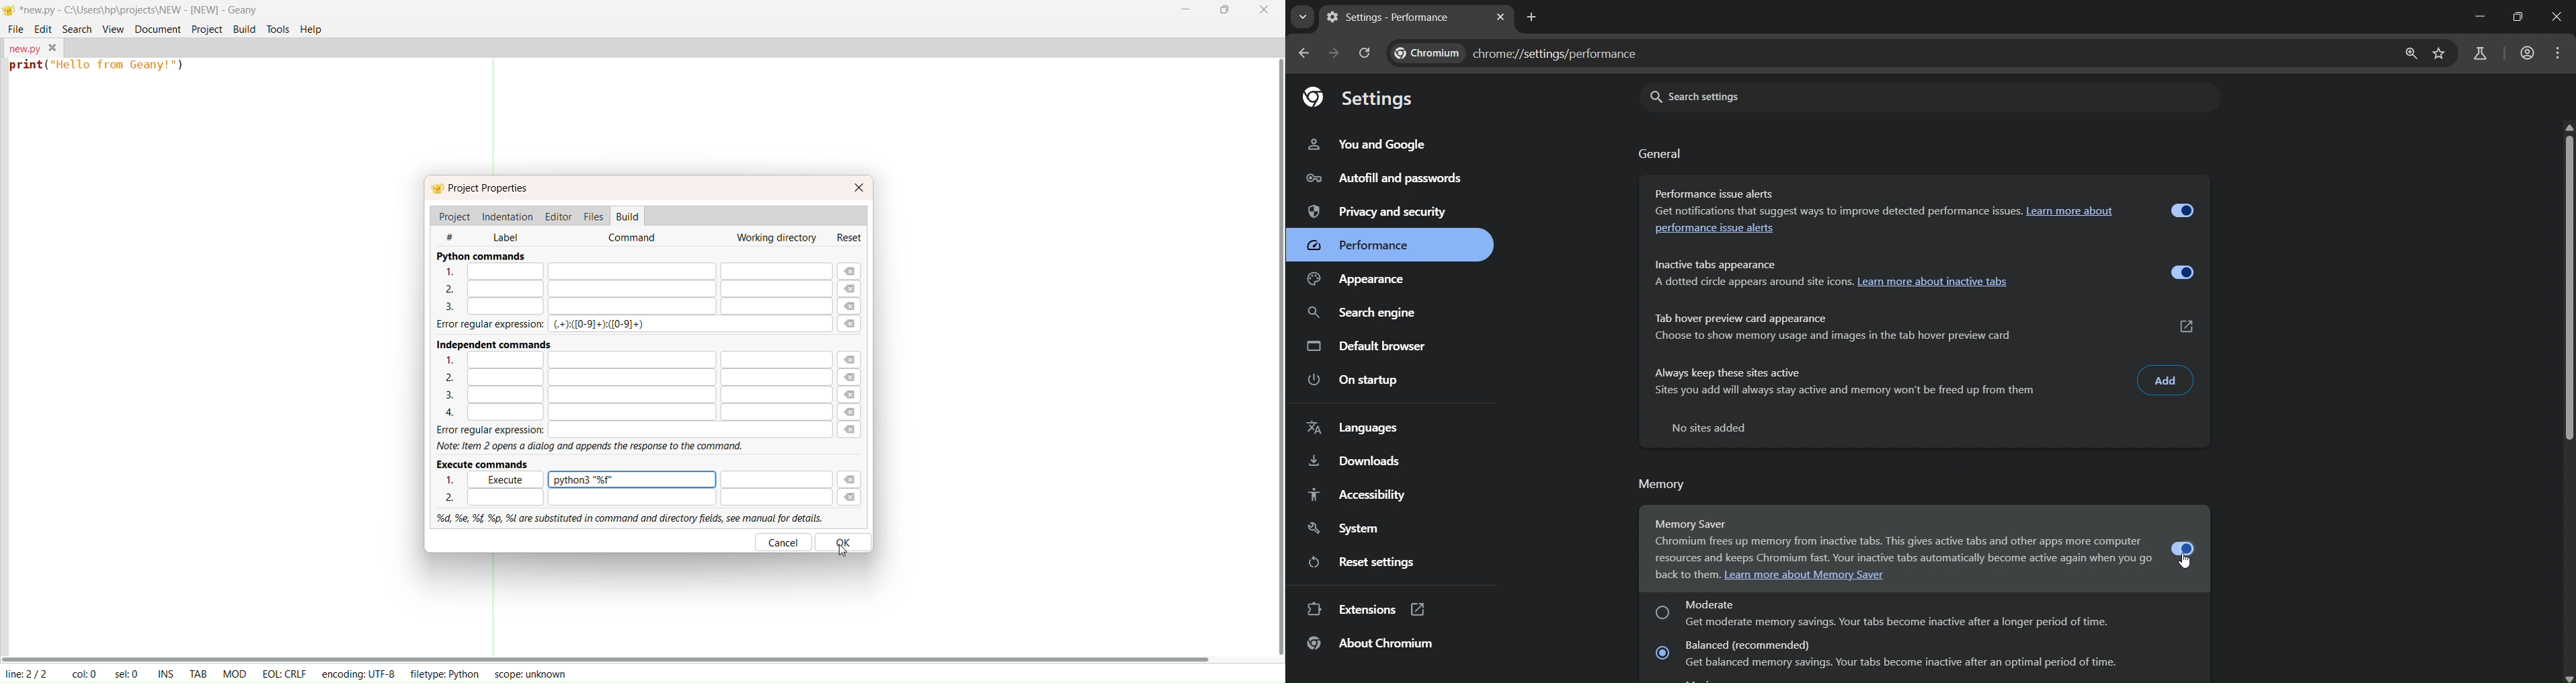 The width and height of the screenshot is (2576, 700). Describe the element at coordinates (775, 238) in the screenshot. I see `working directory` at that location.